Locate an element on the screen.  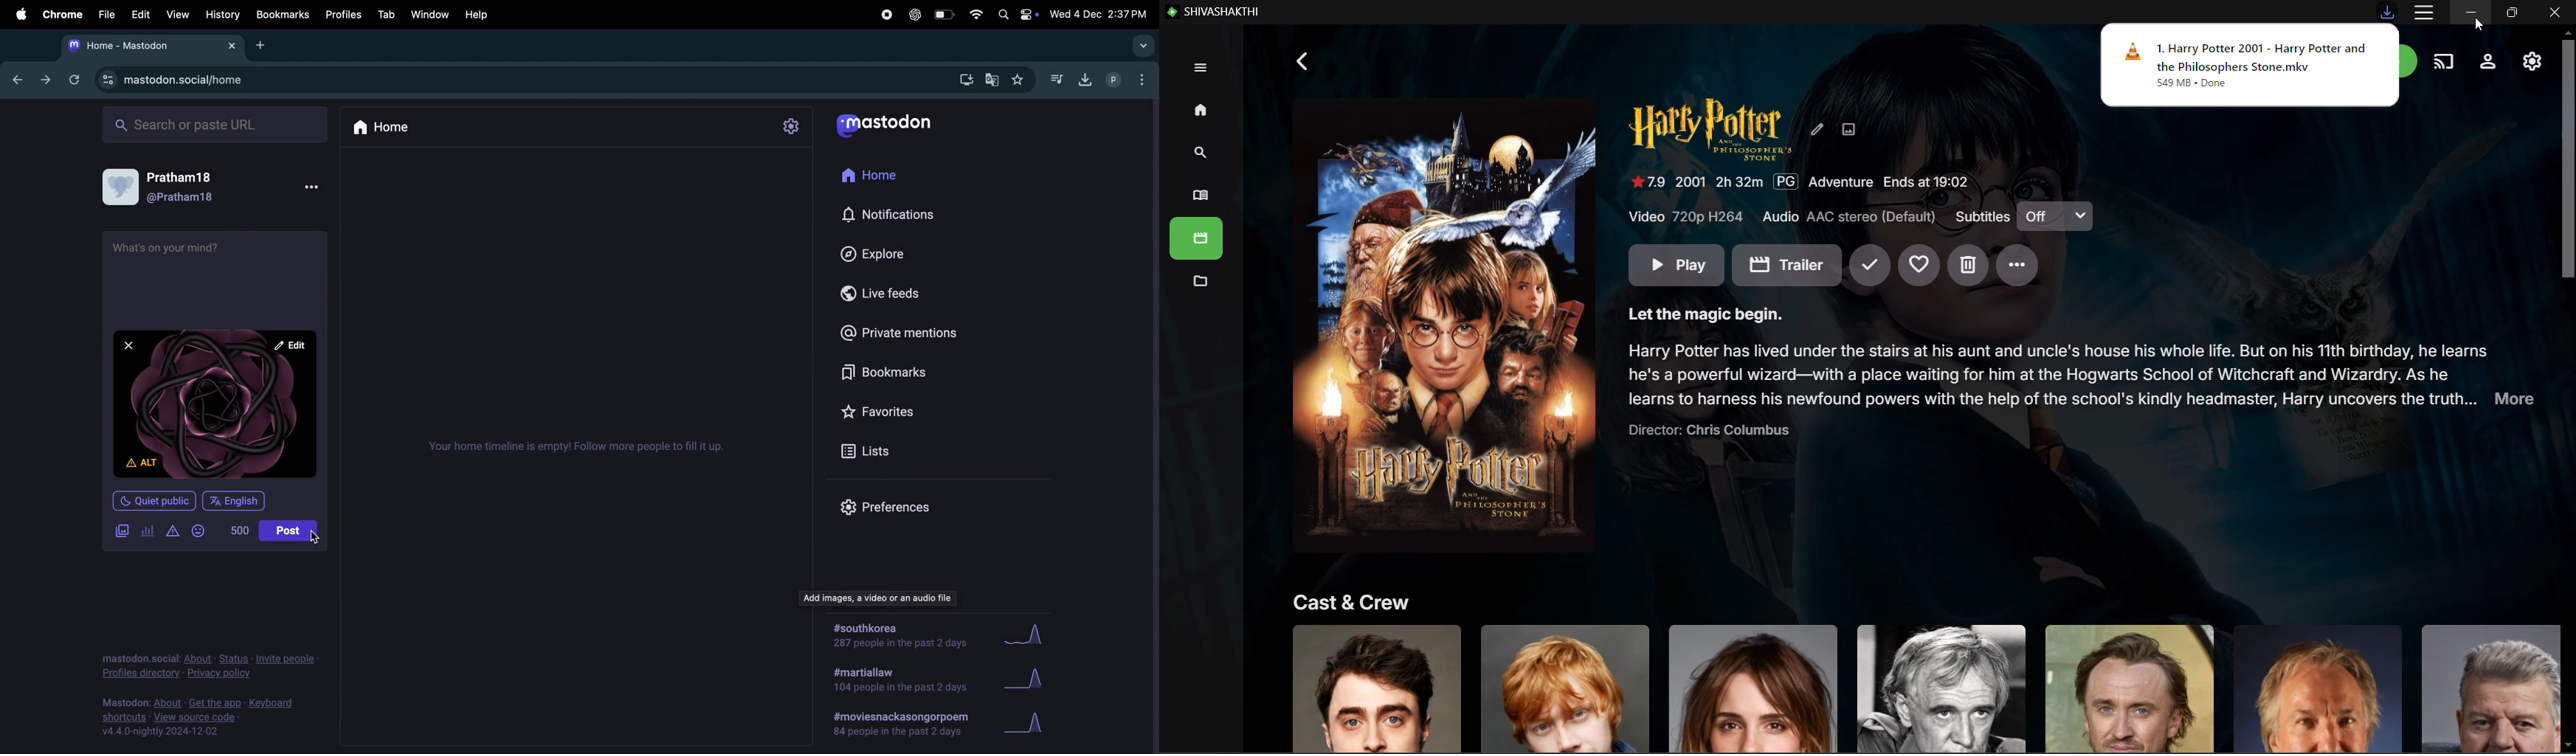
search url is located at coordinates (216, 123).